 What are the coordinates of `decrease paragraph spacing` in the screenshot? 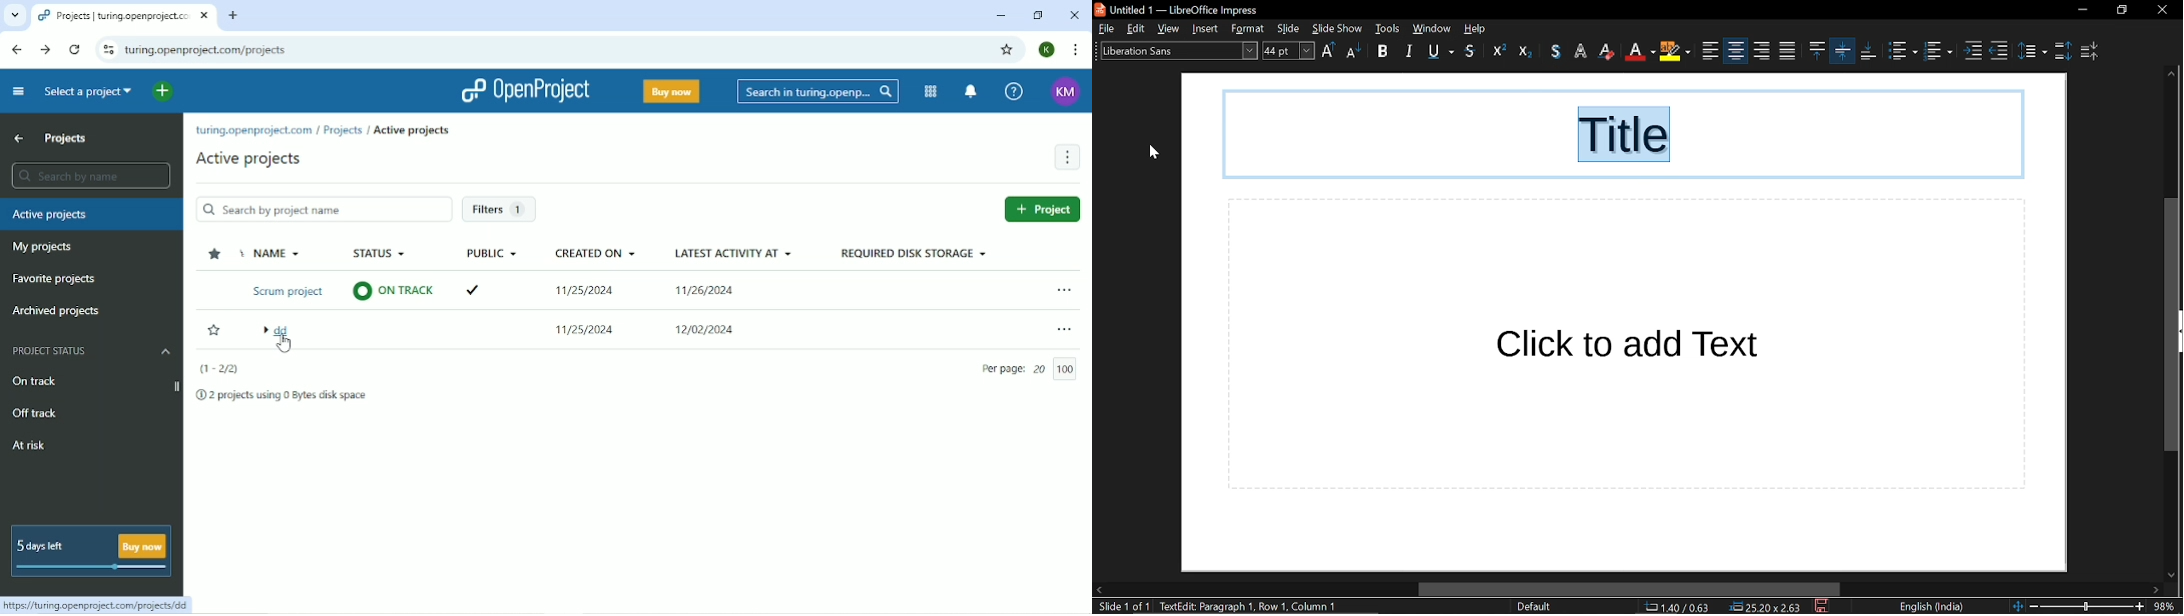 It's located at (2092, 51).